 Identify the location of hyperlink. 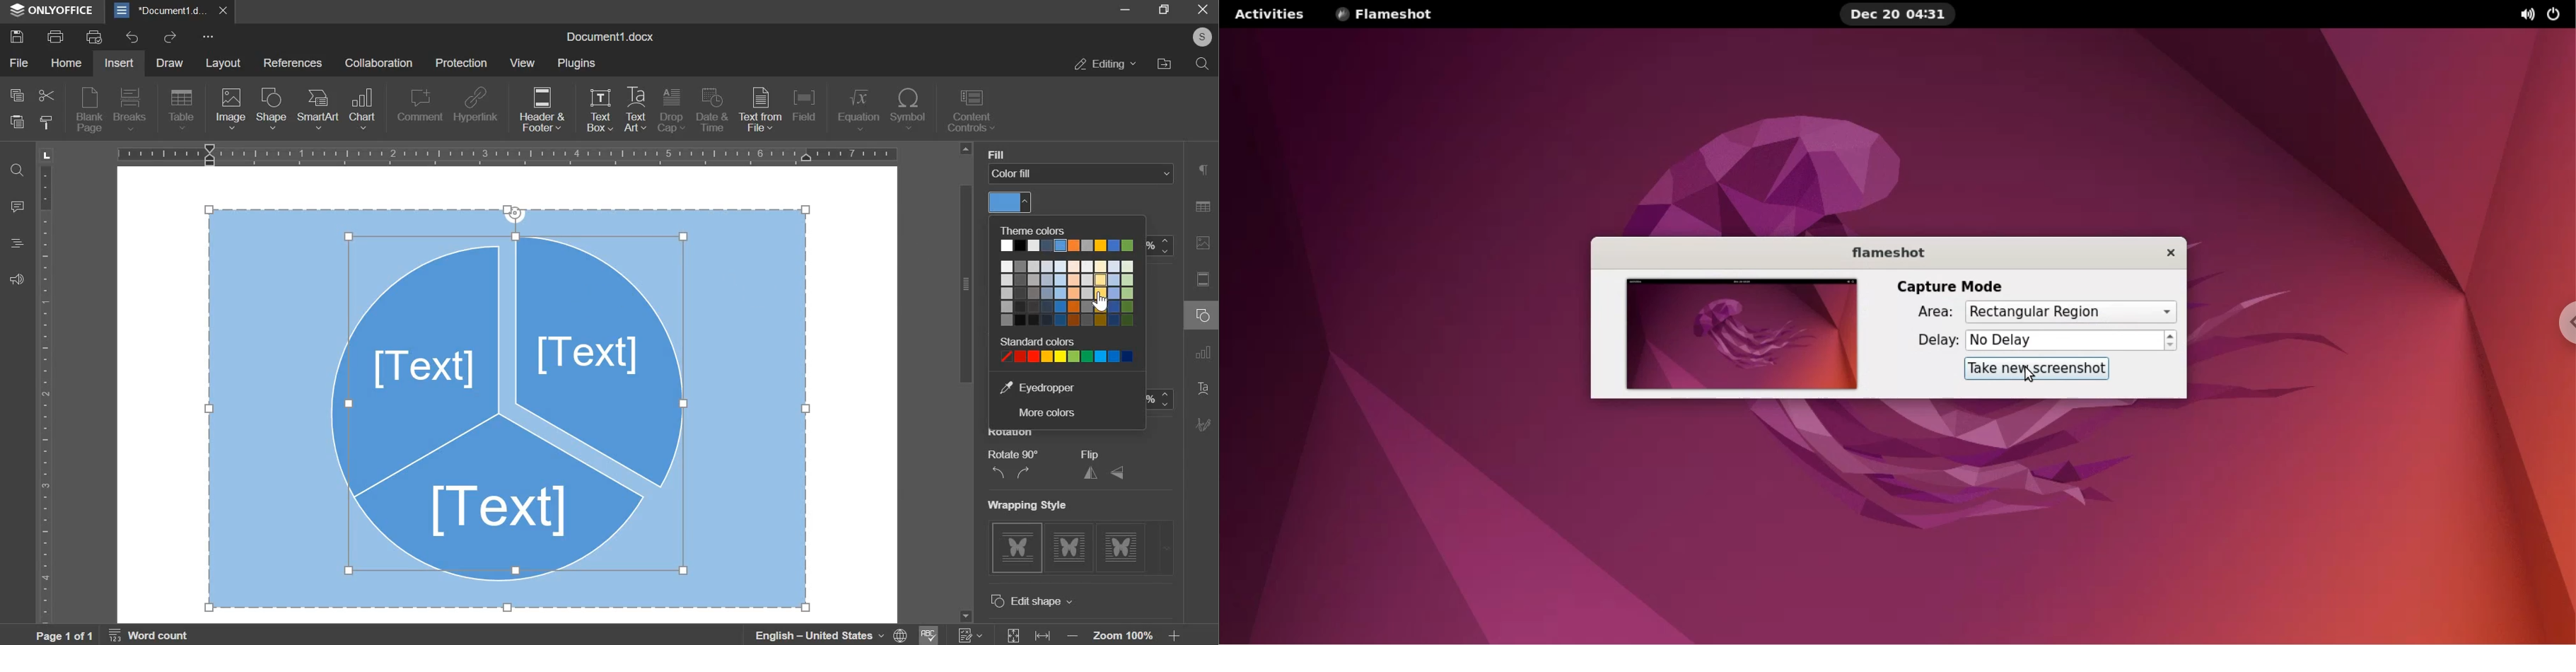
(477, 103).